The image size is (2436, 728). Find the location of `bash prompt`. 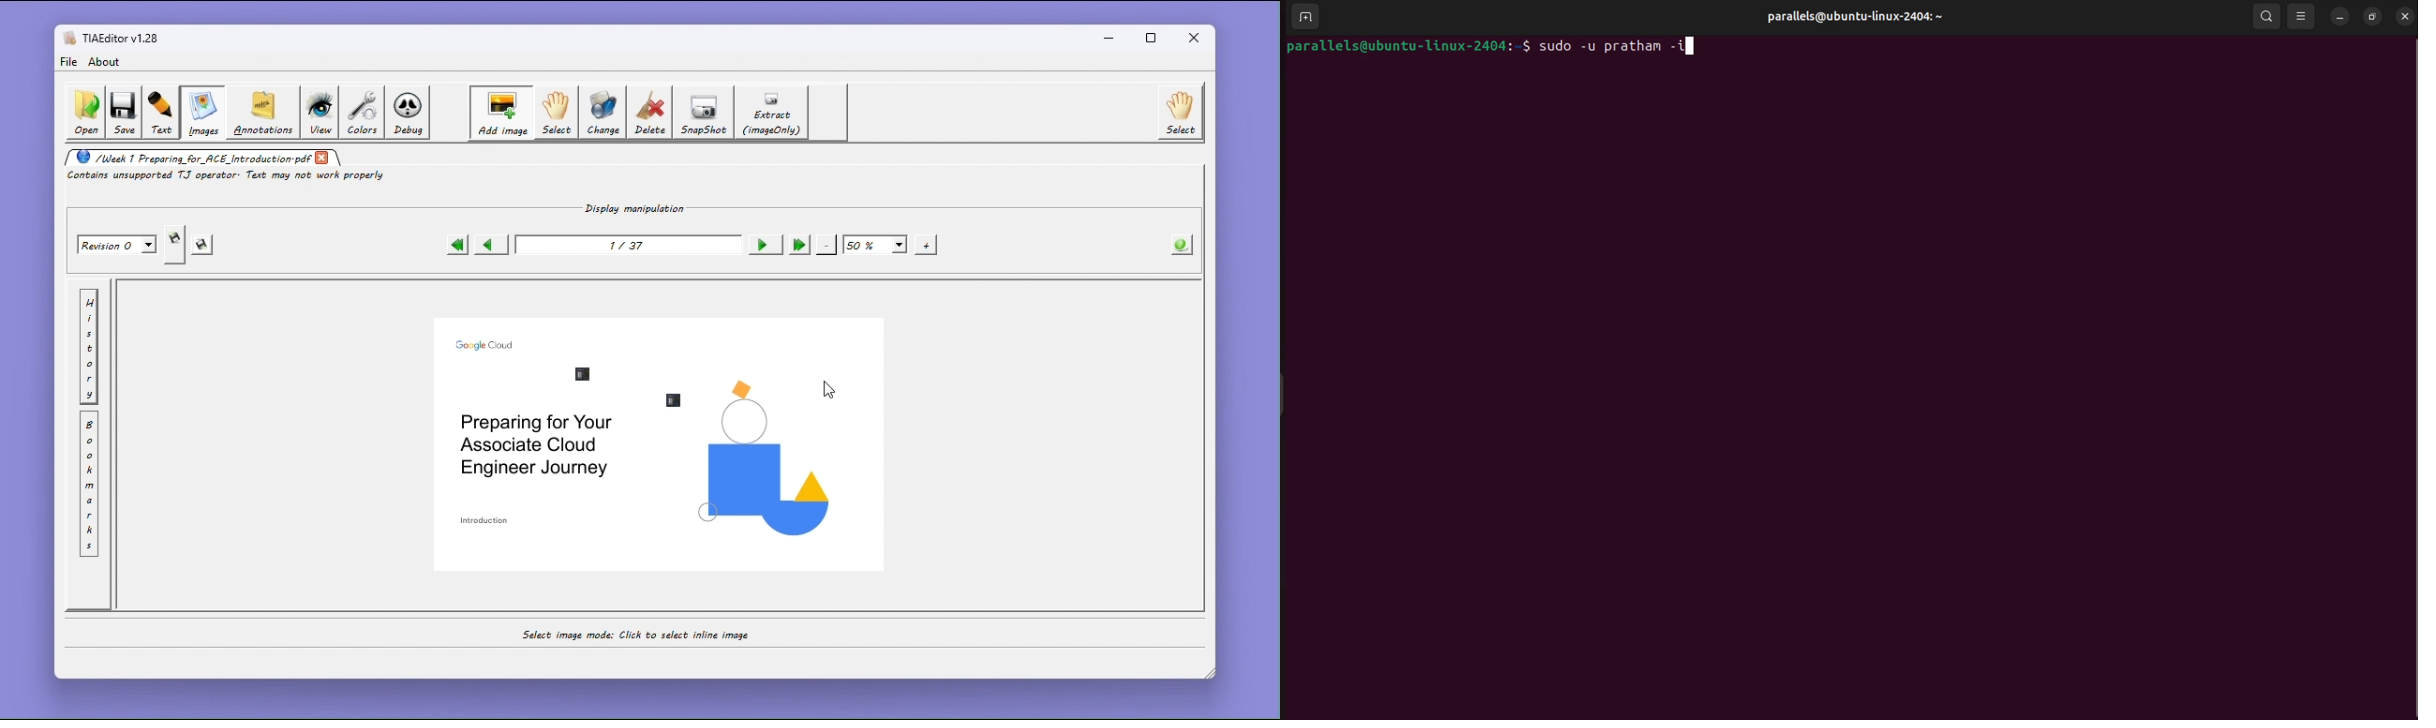

bash prompt is located at coordinates (1406, 44).